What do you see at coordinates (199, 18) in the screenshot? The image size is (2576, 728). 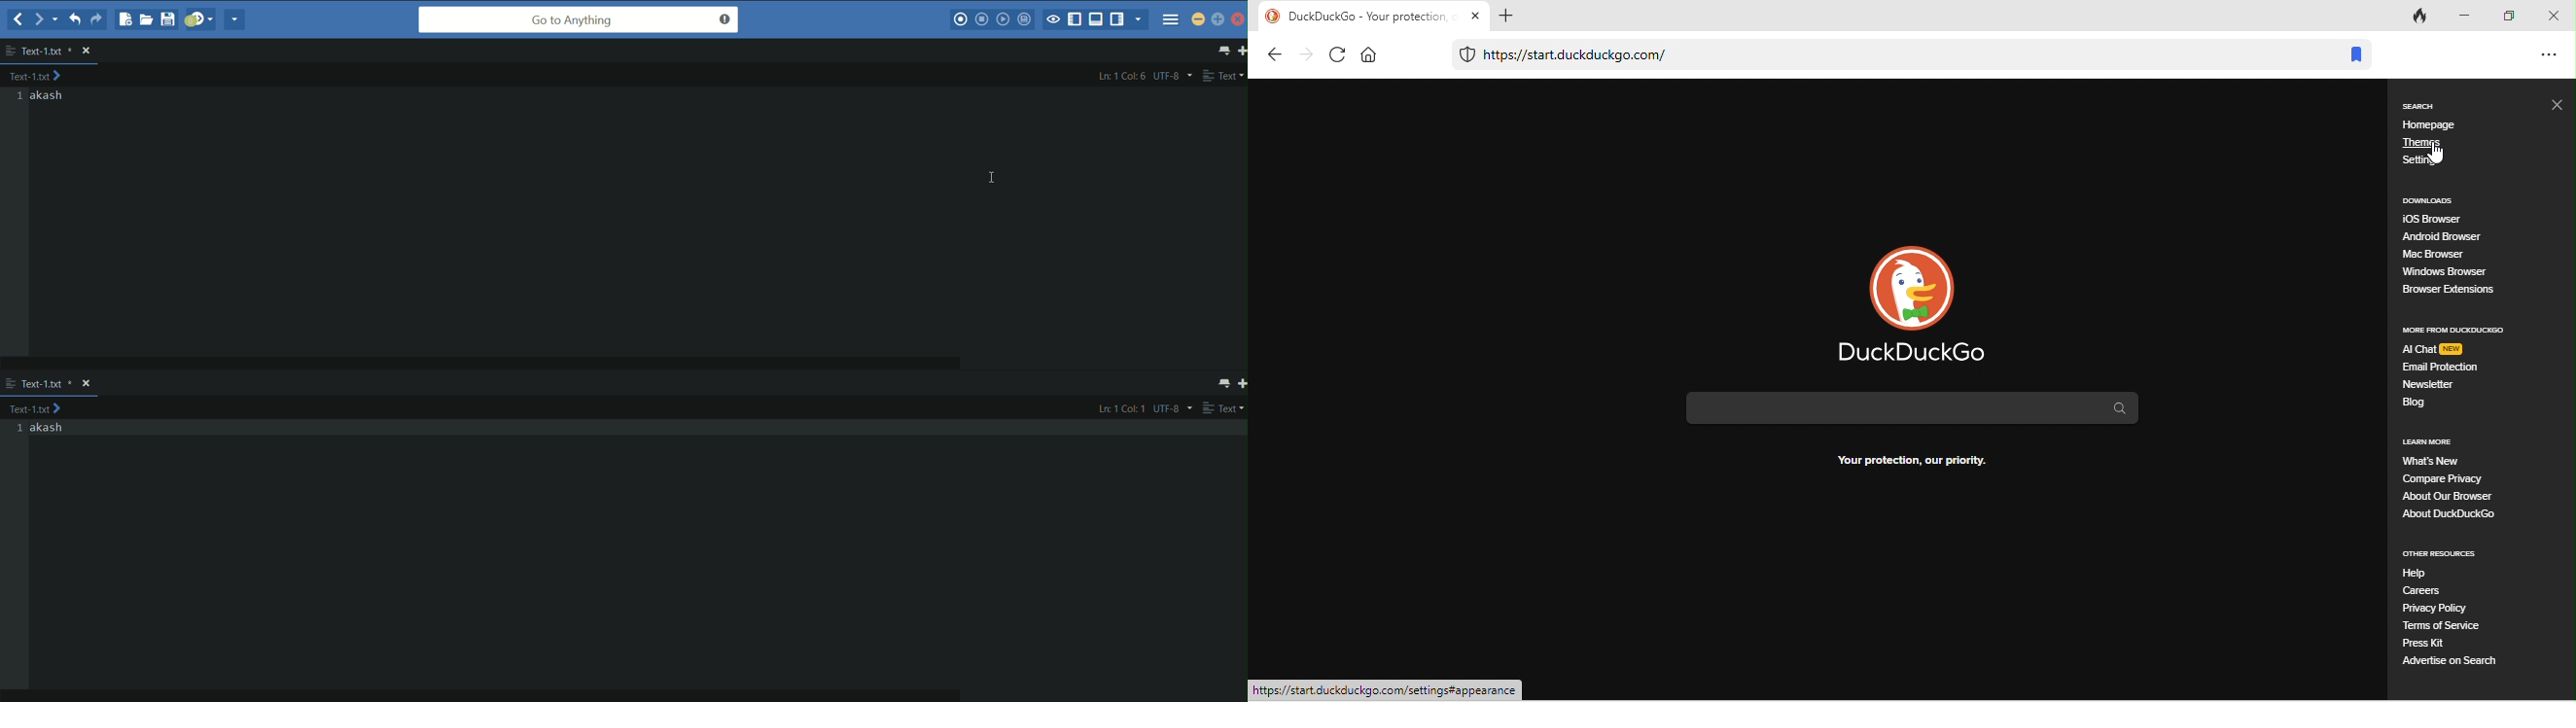 I see `jump to next syntax checking result` at bounding box center [199, 18].